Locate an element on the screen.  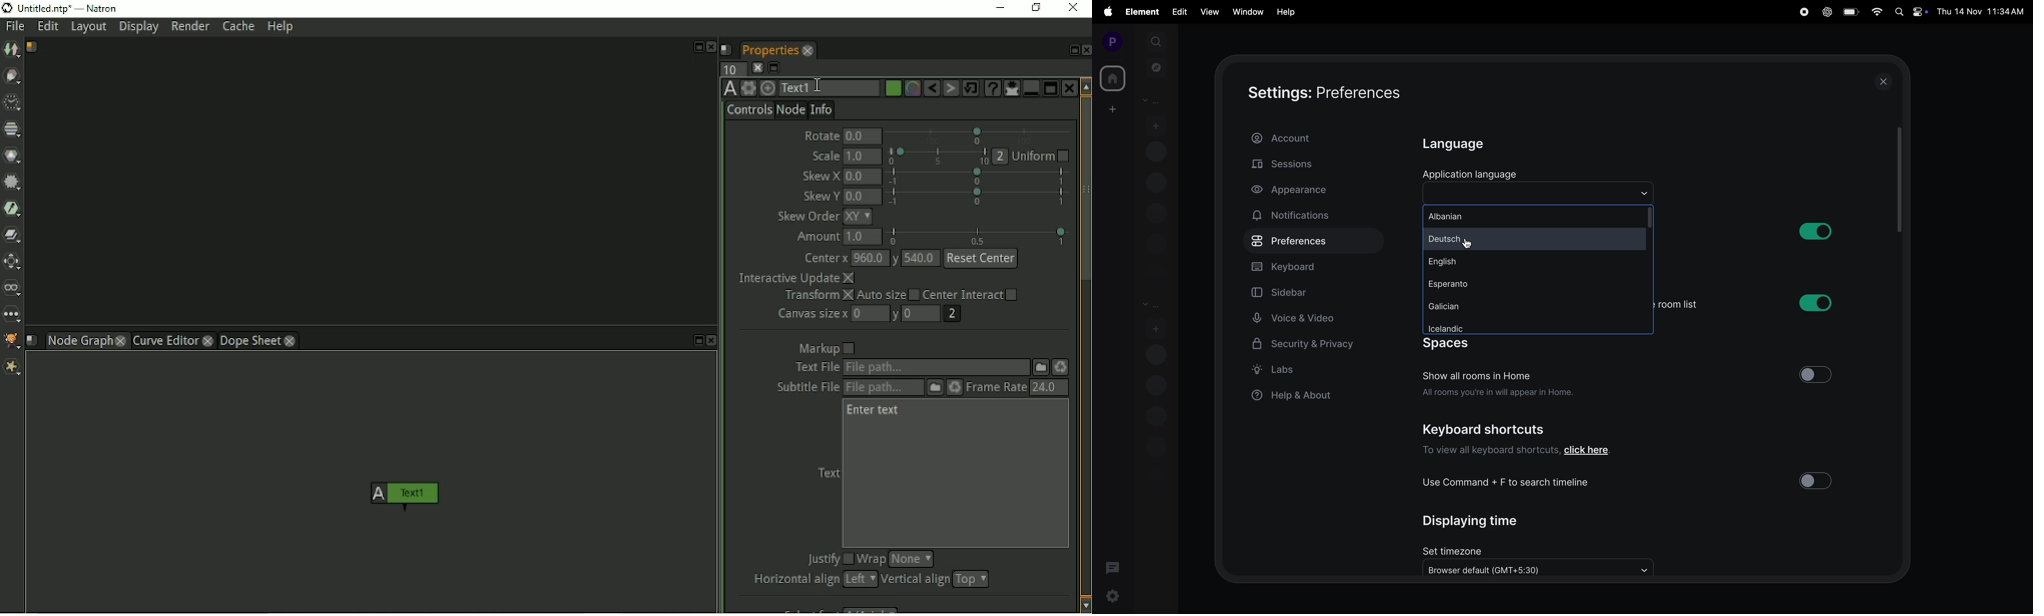
language is located at coordinates (1453, 144).